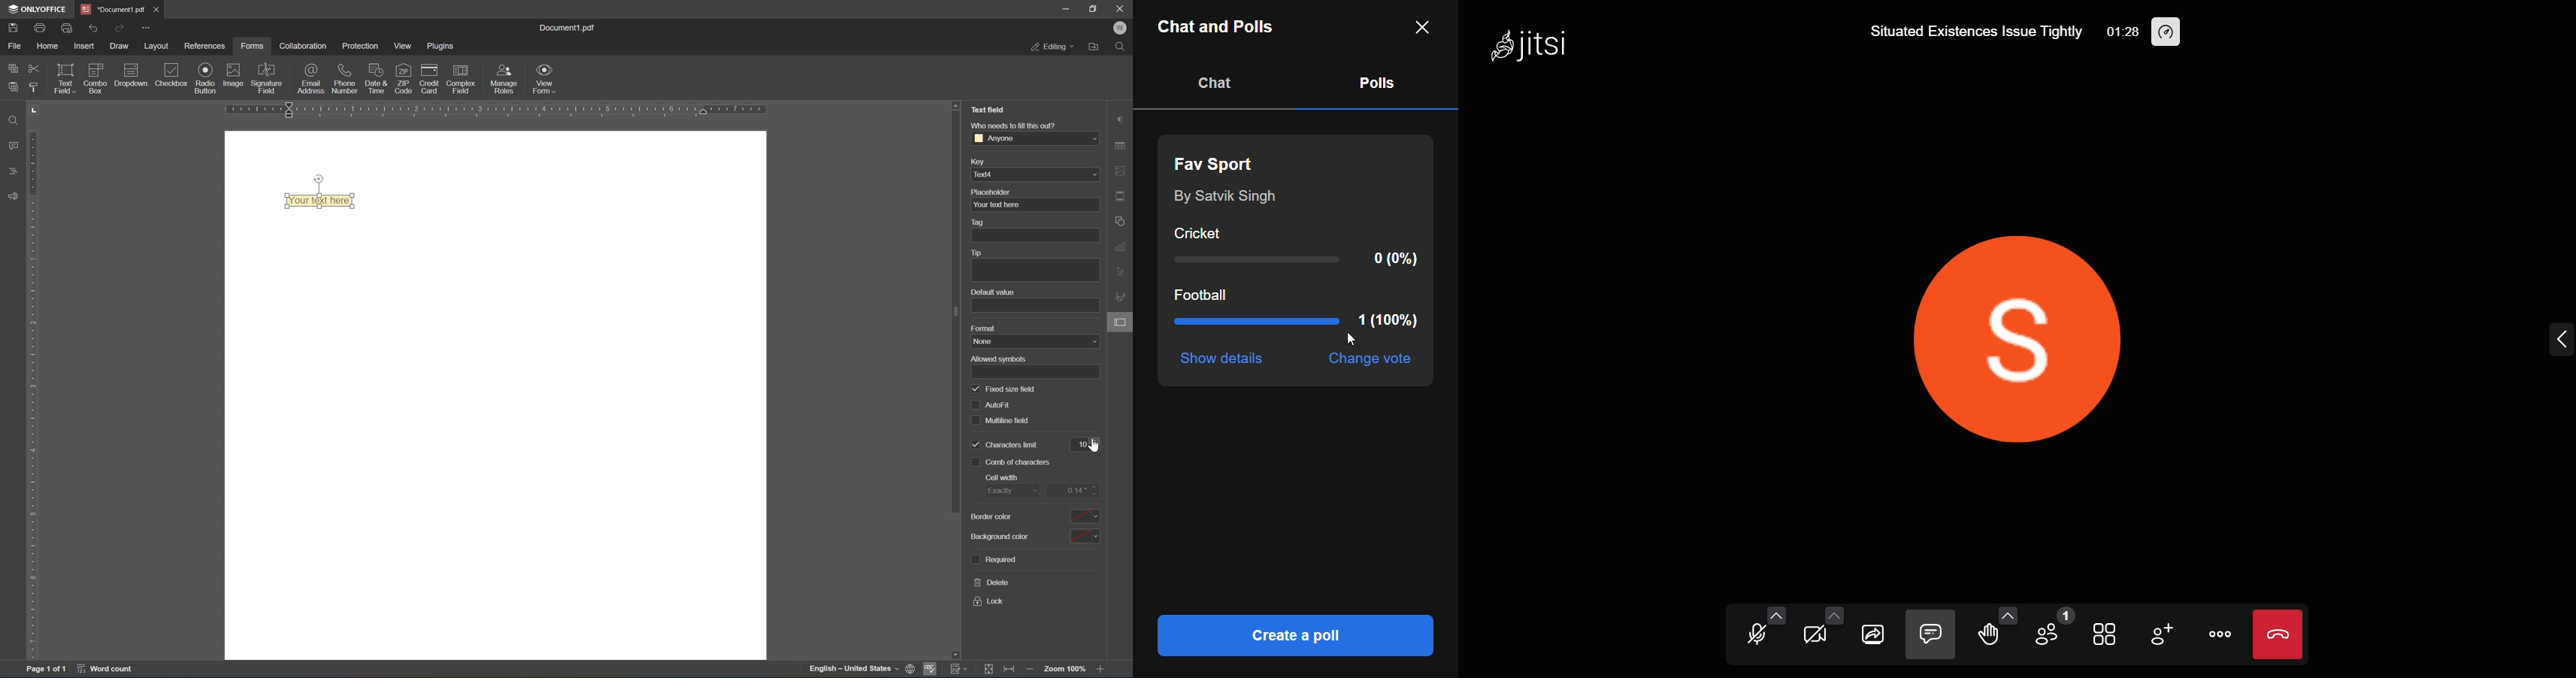 This screenshot has height=700, width=2576. Describe the element at coordinates (1033, 670) in the screenshot. I see `Zoom out` at that location.